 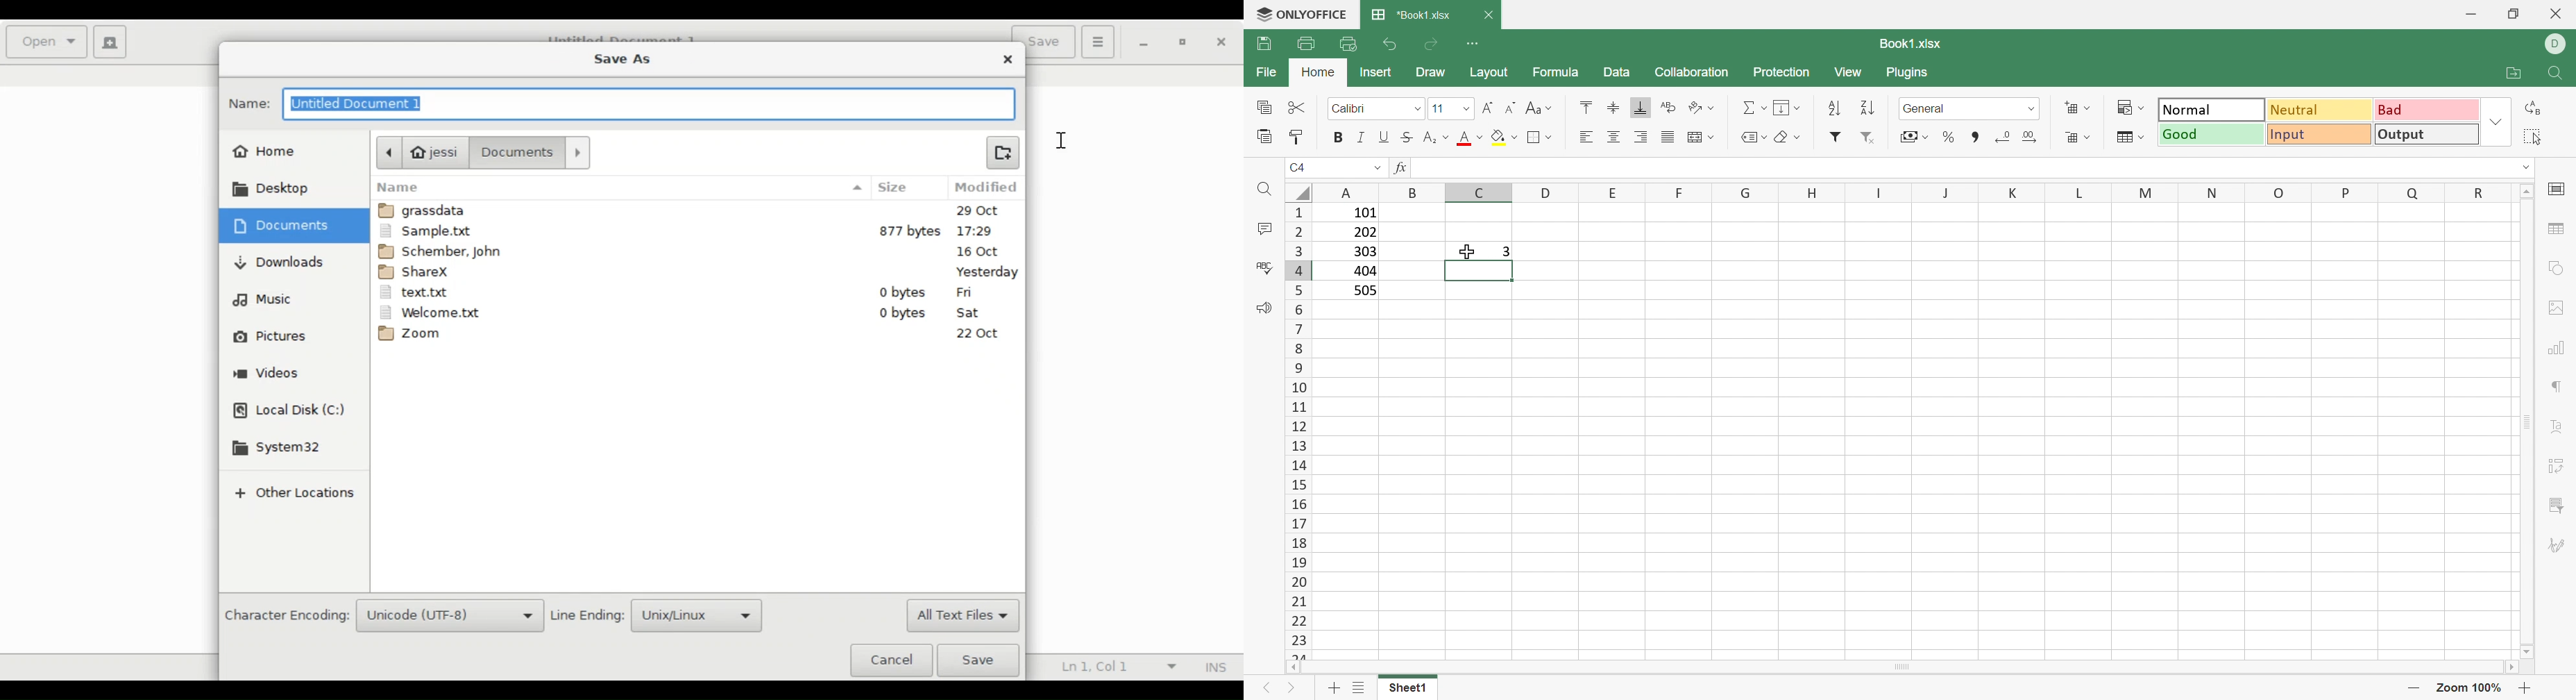 I want to click on Cut, so click(x=1298, y=108).